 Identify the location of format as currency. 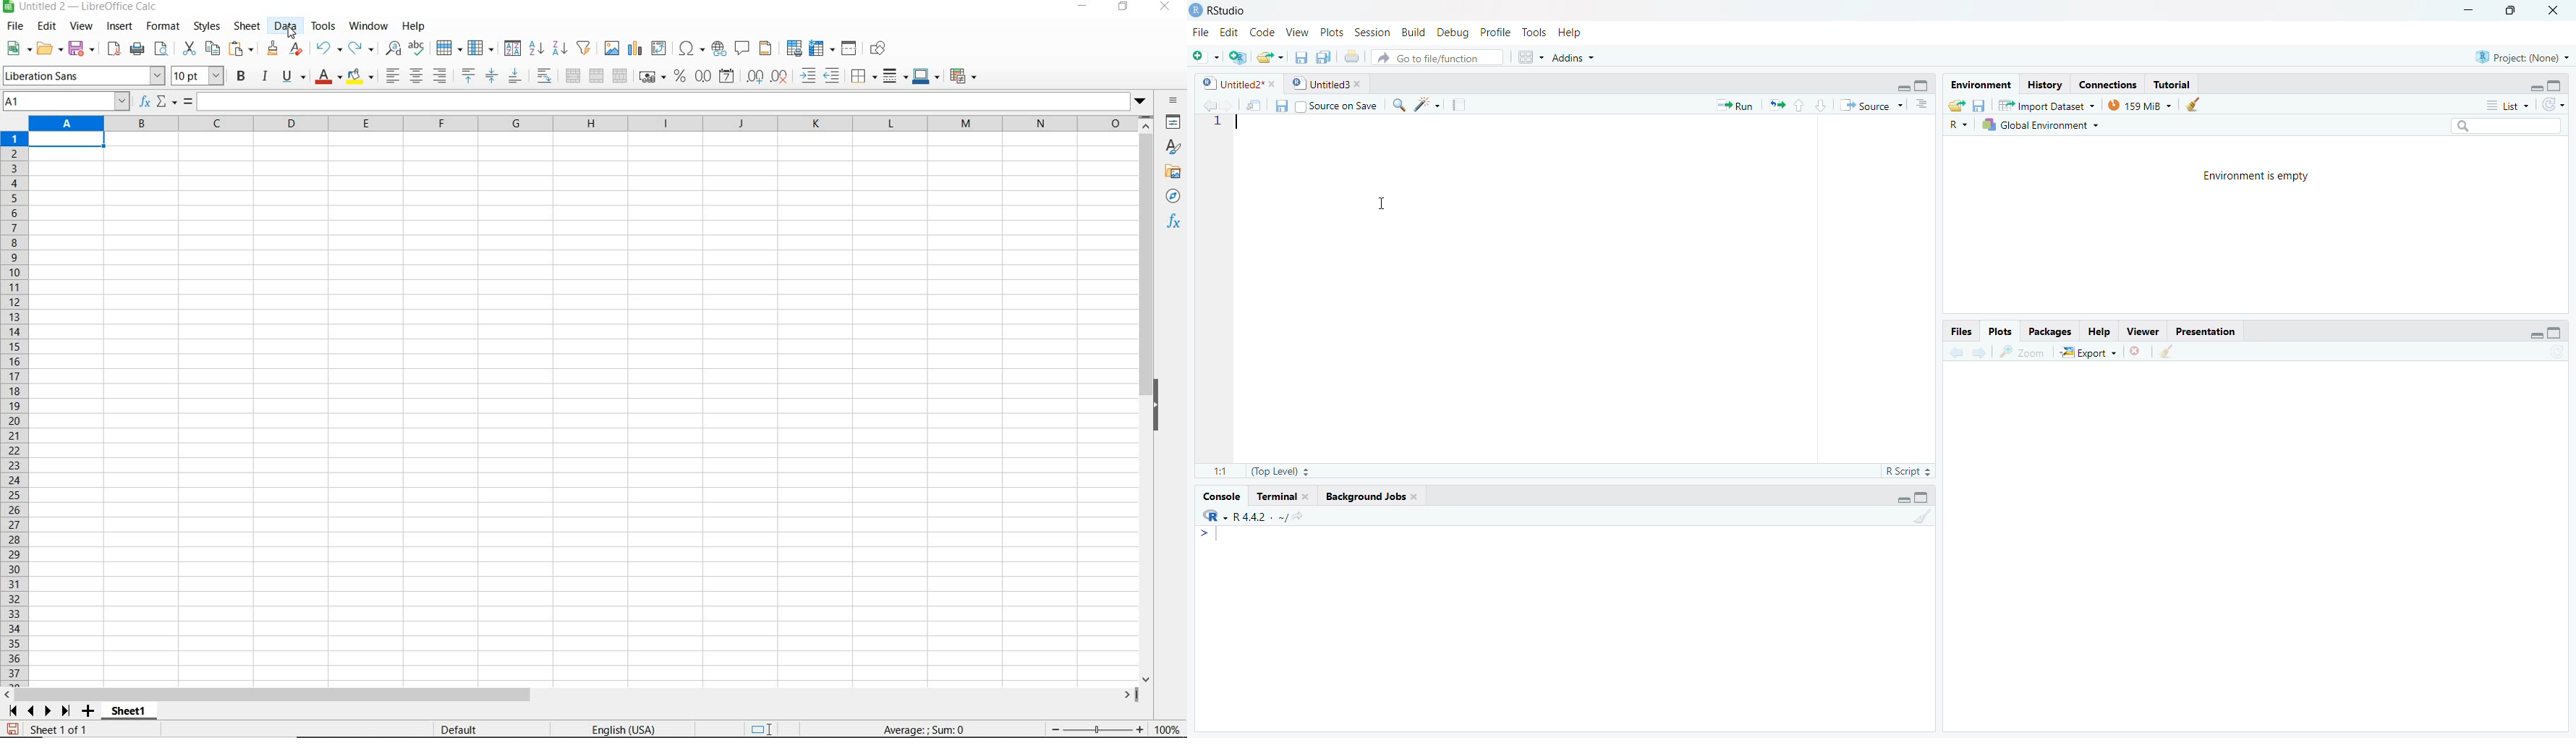
(652, 75).